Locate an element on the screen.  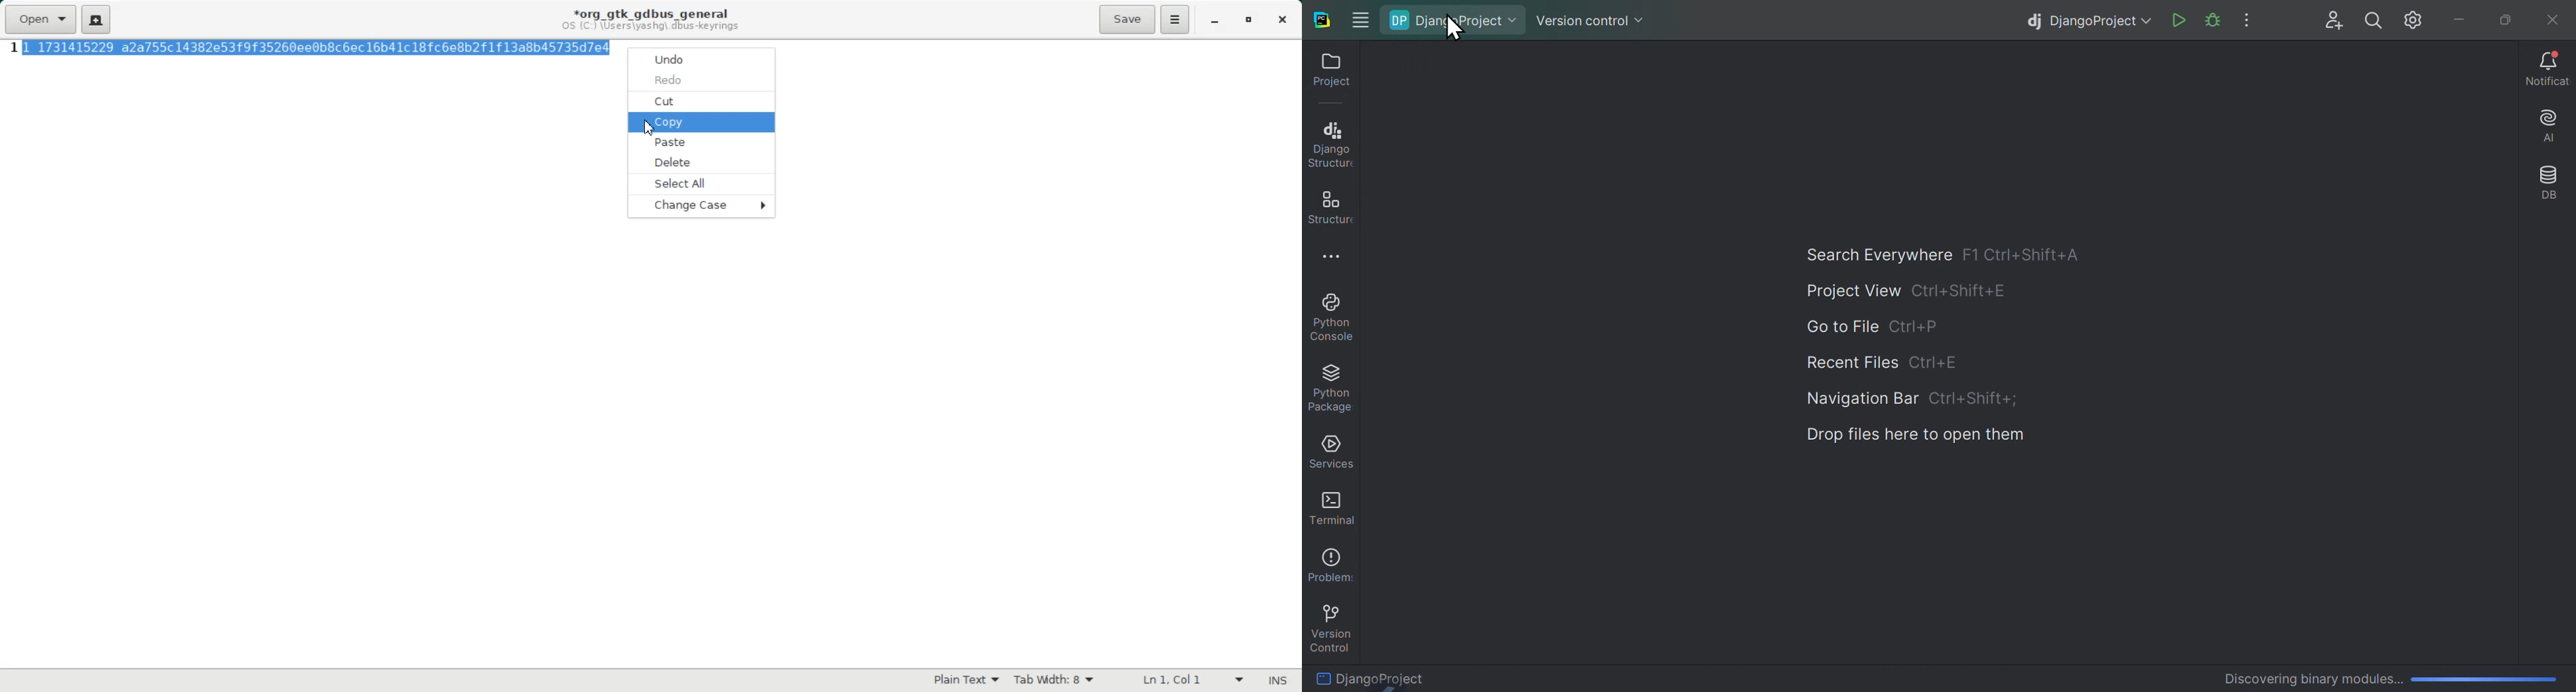
Crusor is located at coordinates (1452, 28).